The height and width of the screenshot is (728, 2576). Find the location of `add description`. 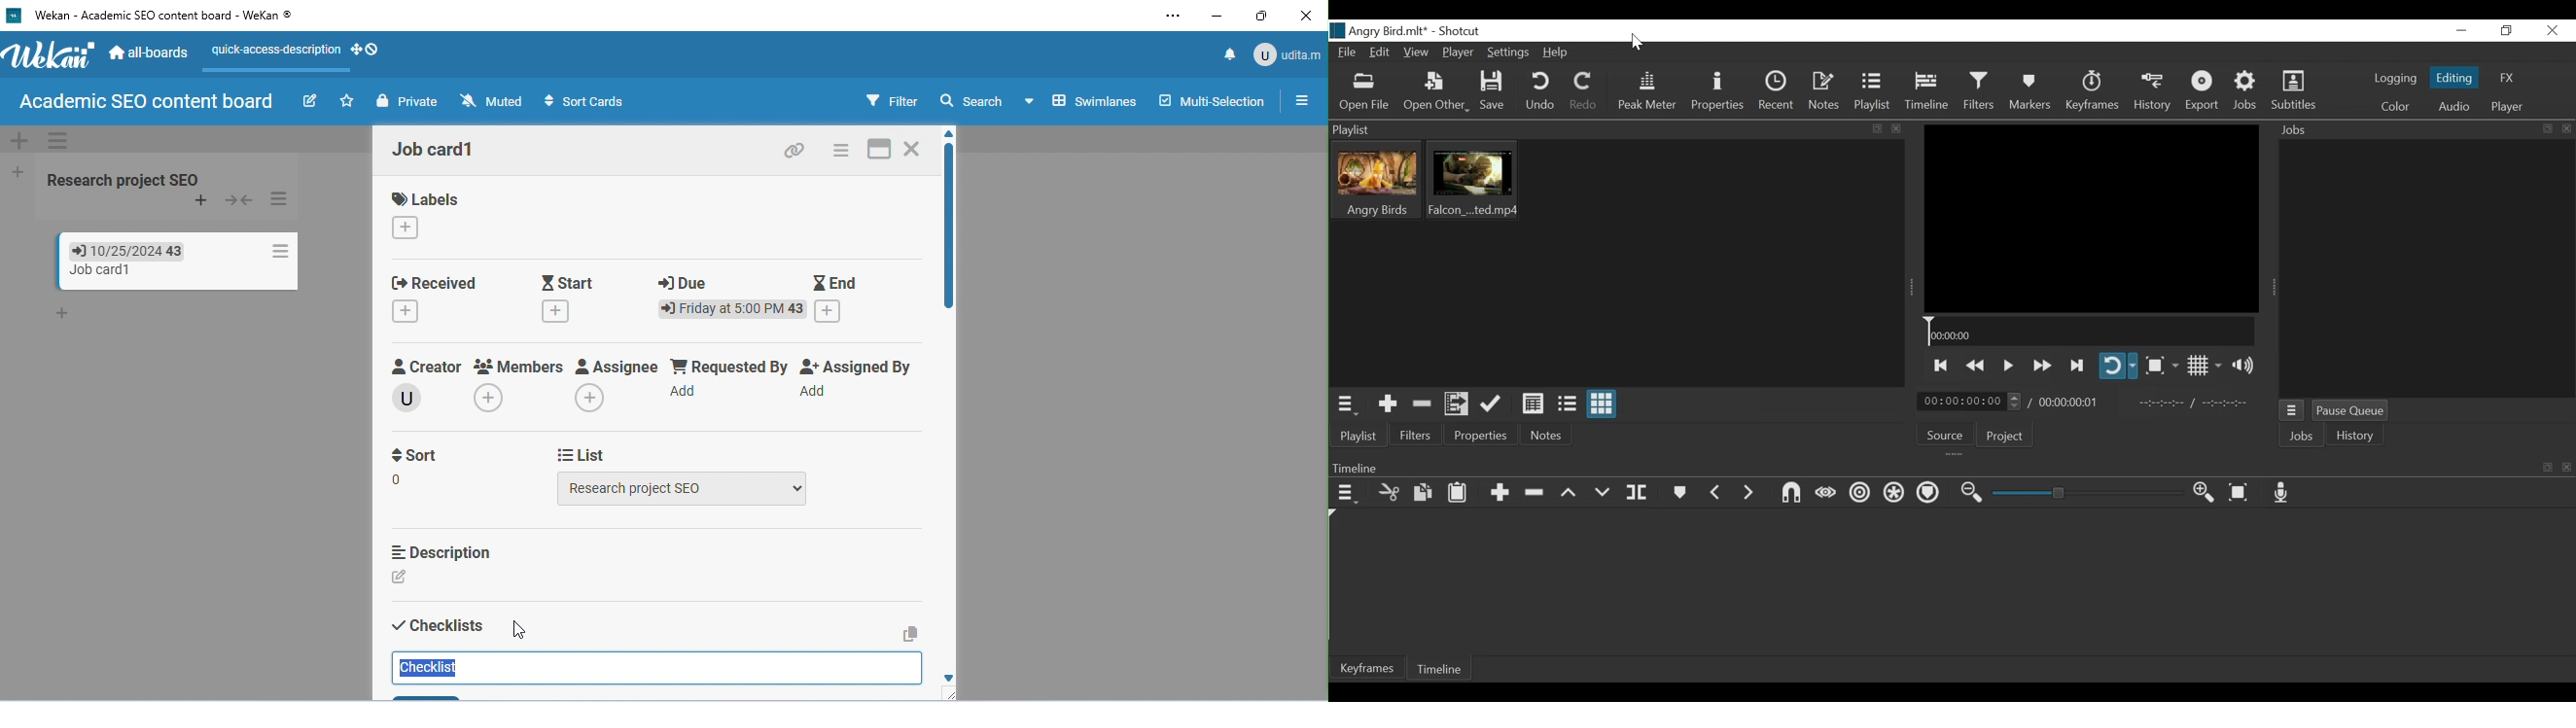

add description is located at coordinates (403, 578).